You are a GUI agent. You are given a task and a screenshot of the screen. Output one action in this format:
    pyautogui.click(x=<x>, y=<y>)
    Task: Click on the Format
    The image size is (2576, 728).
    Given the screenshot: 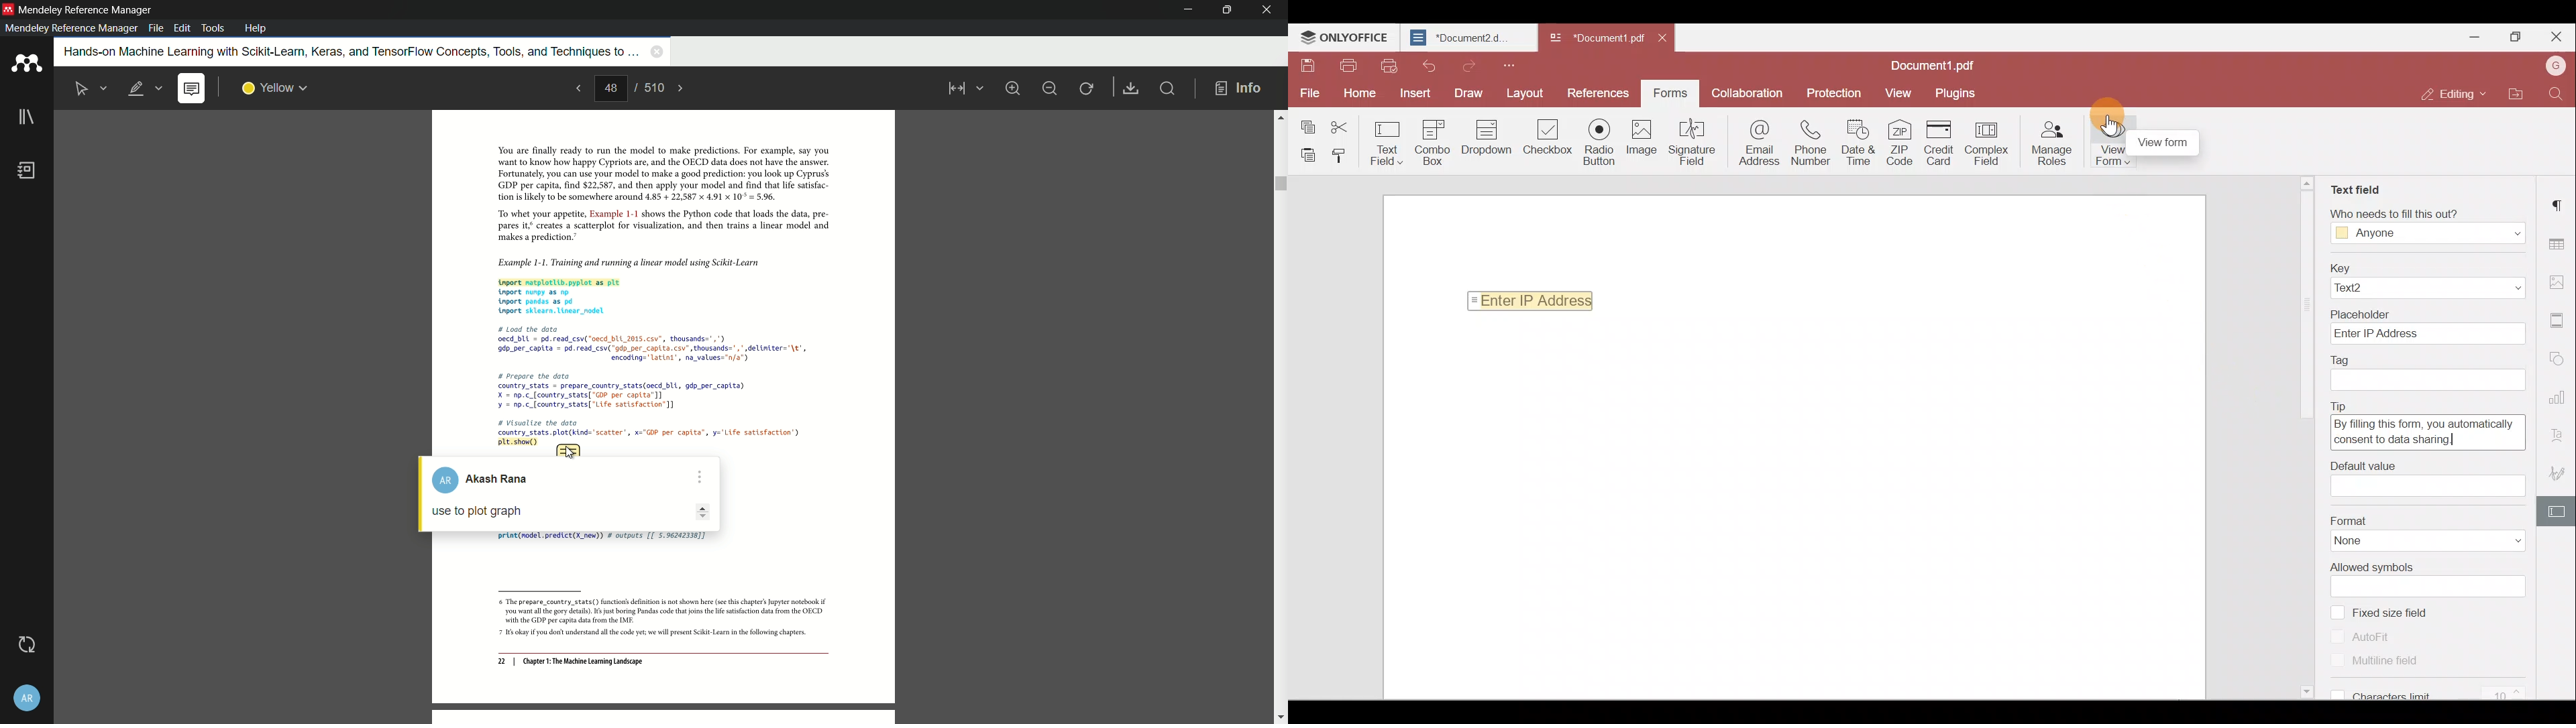 What is the action you would take?
    pyautogui.click(x=2428, y=520)
    